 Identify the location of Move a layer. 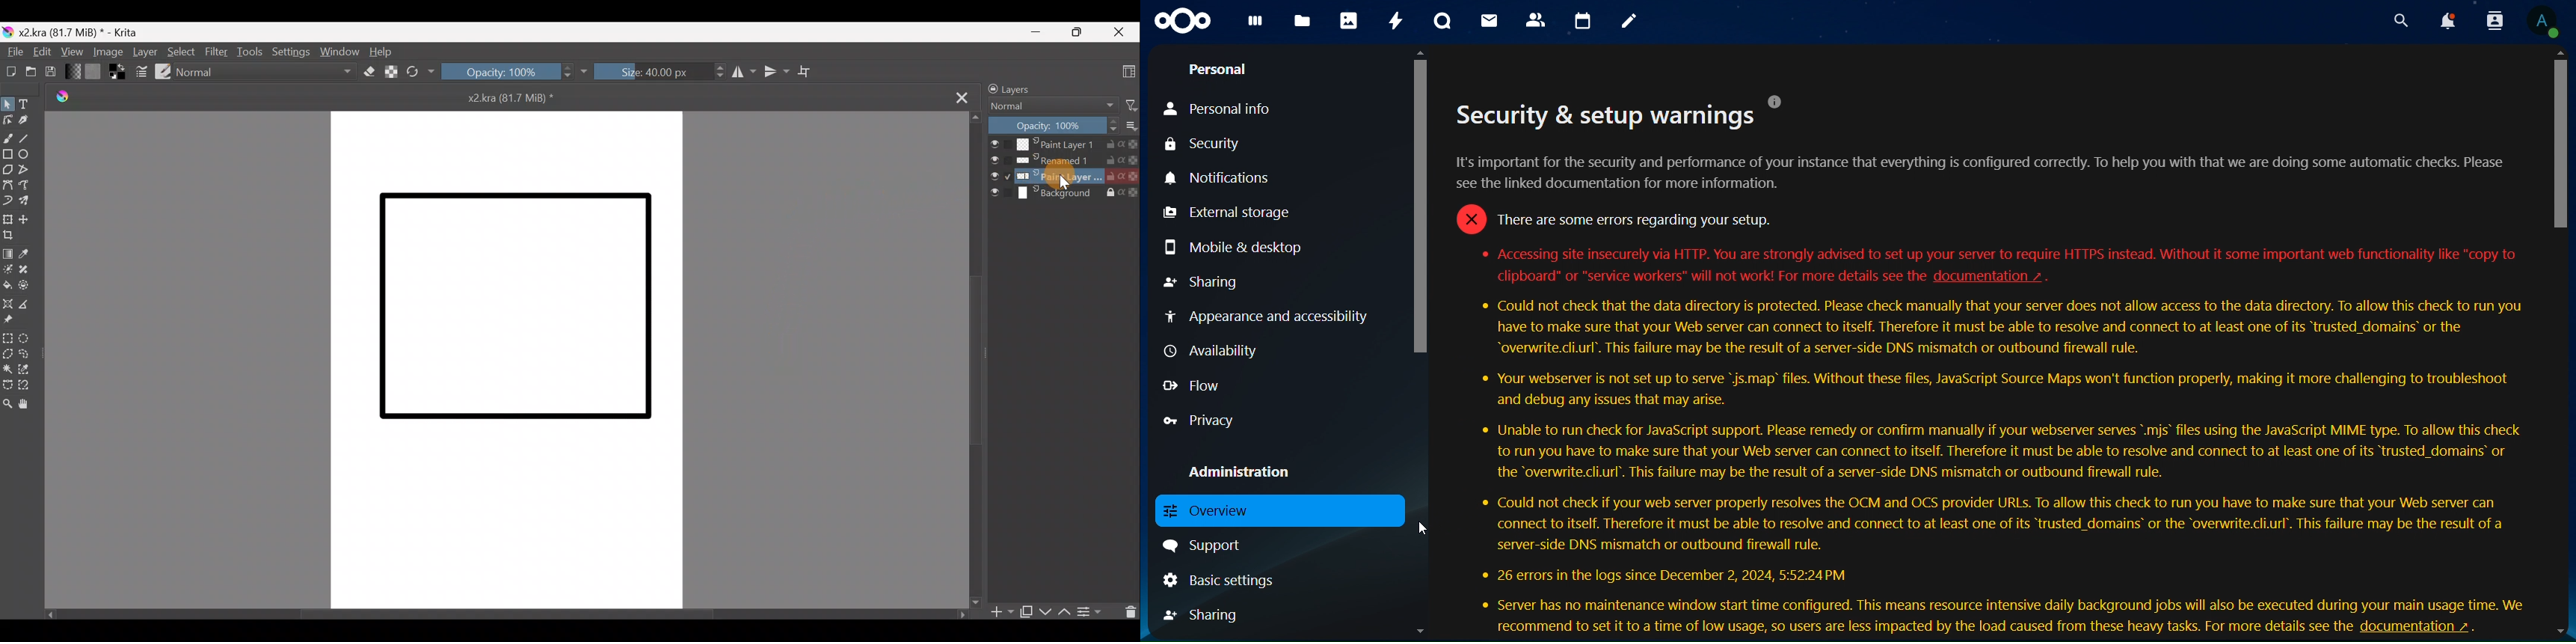
(30, 219).